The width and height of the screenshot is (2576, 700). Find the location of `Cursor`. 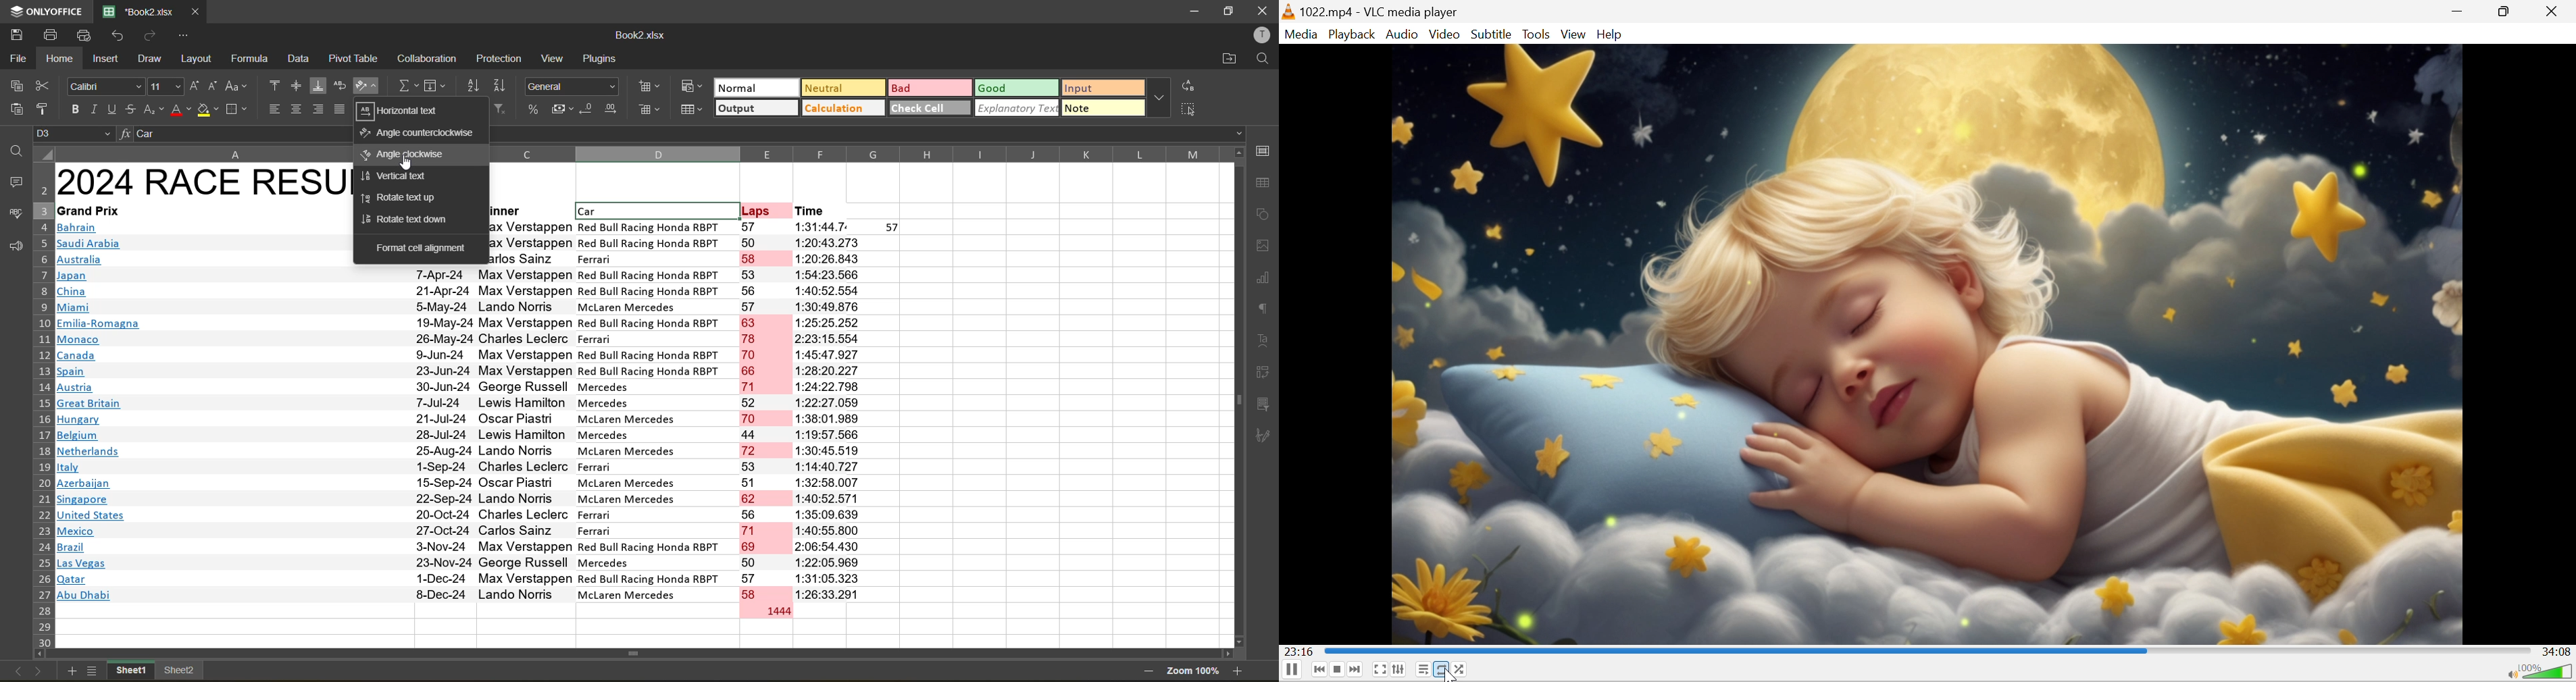

Cursor is located at coordinates (406, 164).